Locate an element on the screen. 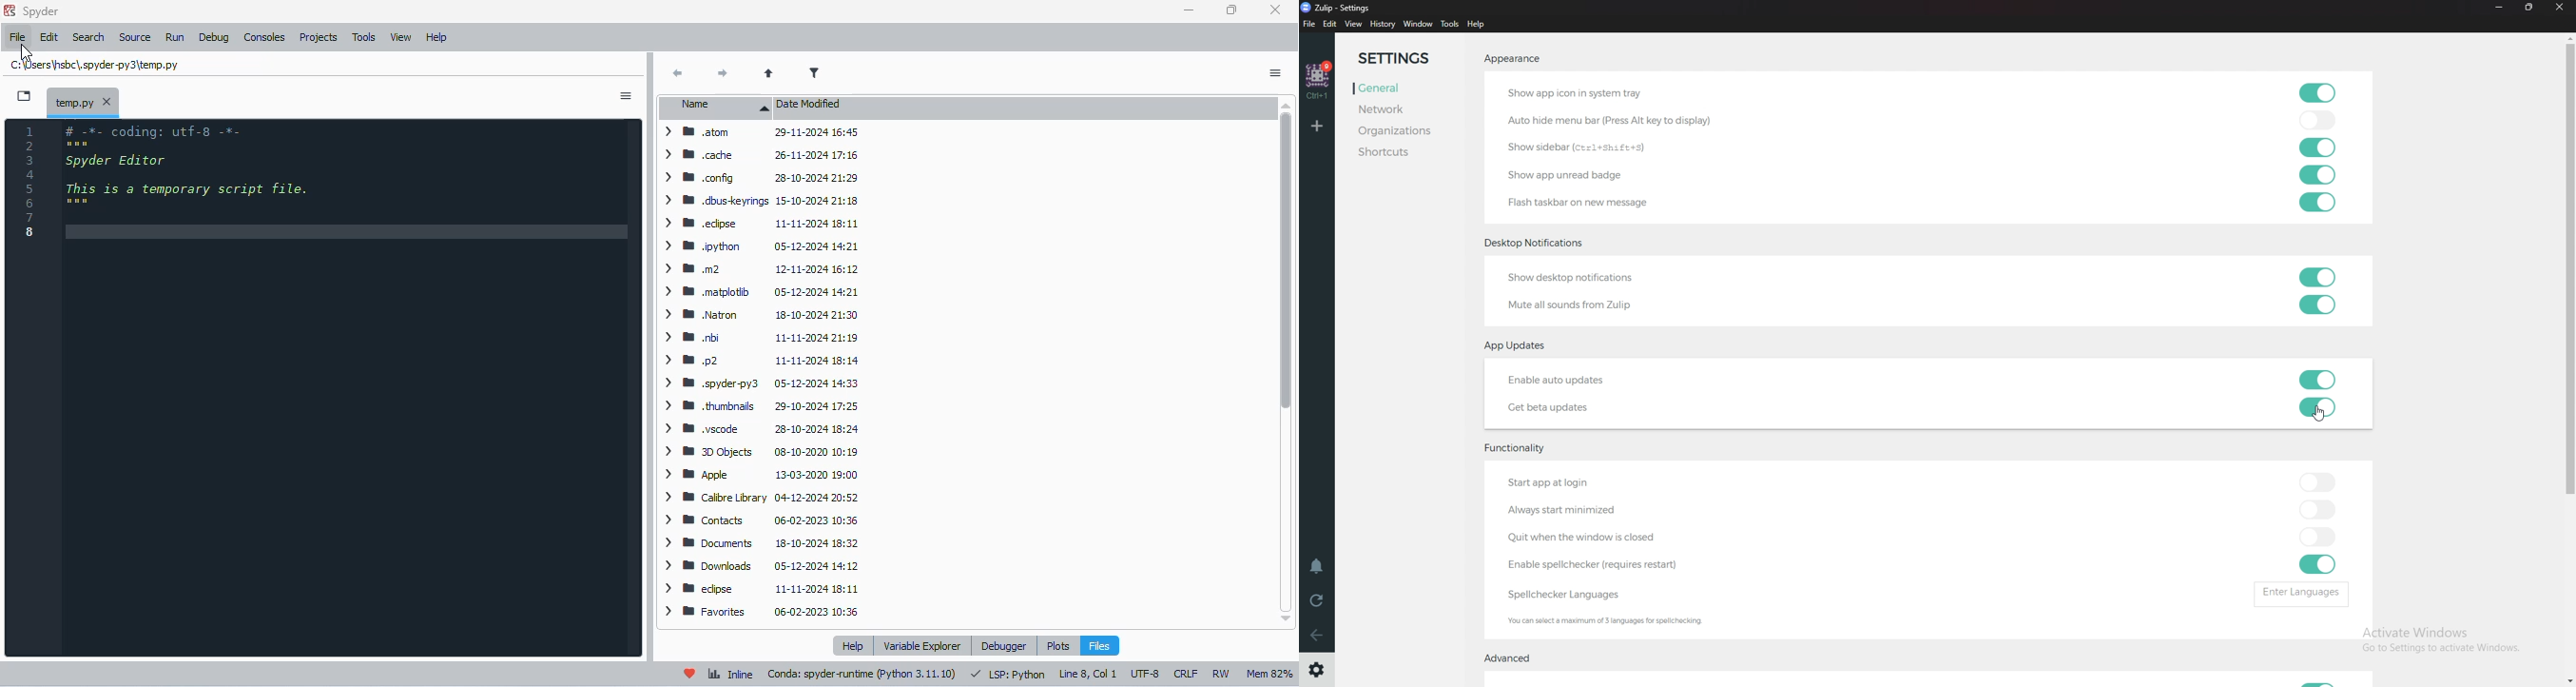 The height and width of the screenshot is (700, 2576). Activate Windows Go to Settings to activate Windows is located at coordinates (2439, 639).